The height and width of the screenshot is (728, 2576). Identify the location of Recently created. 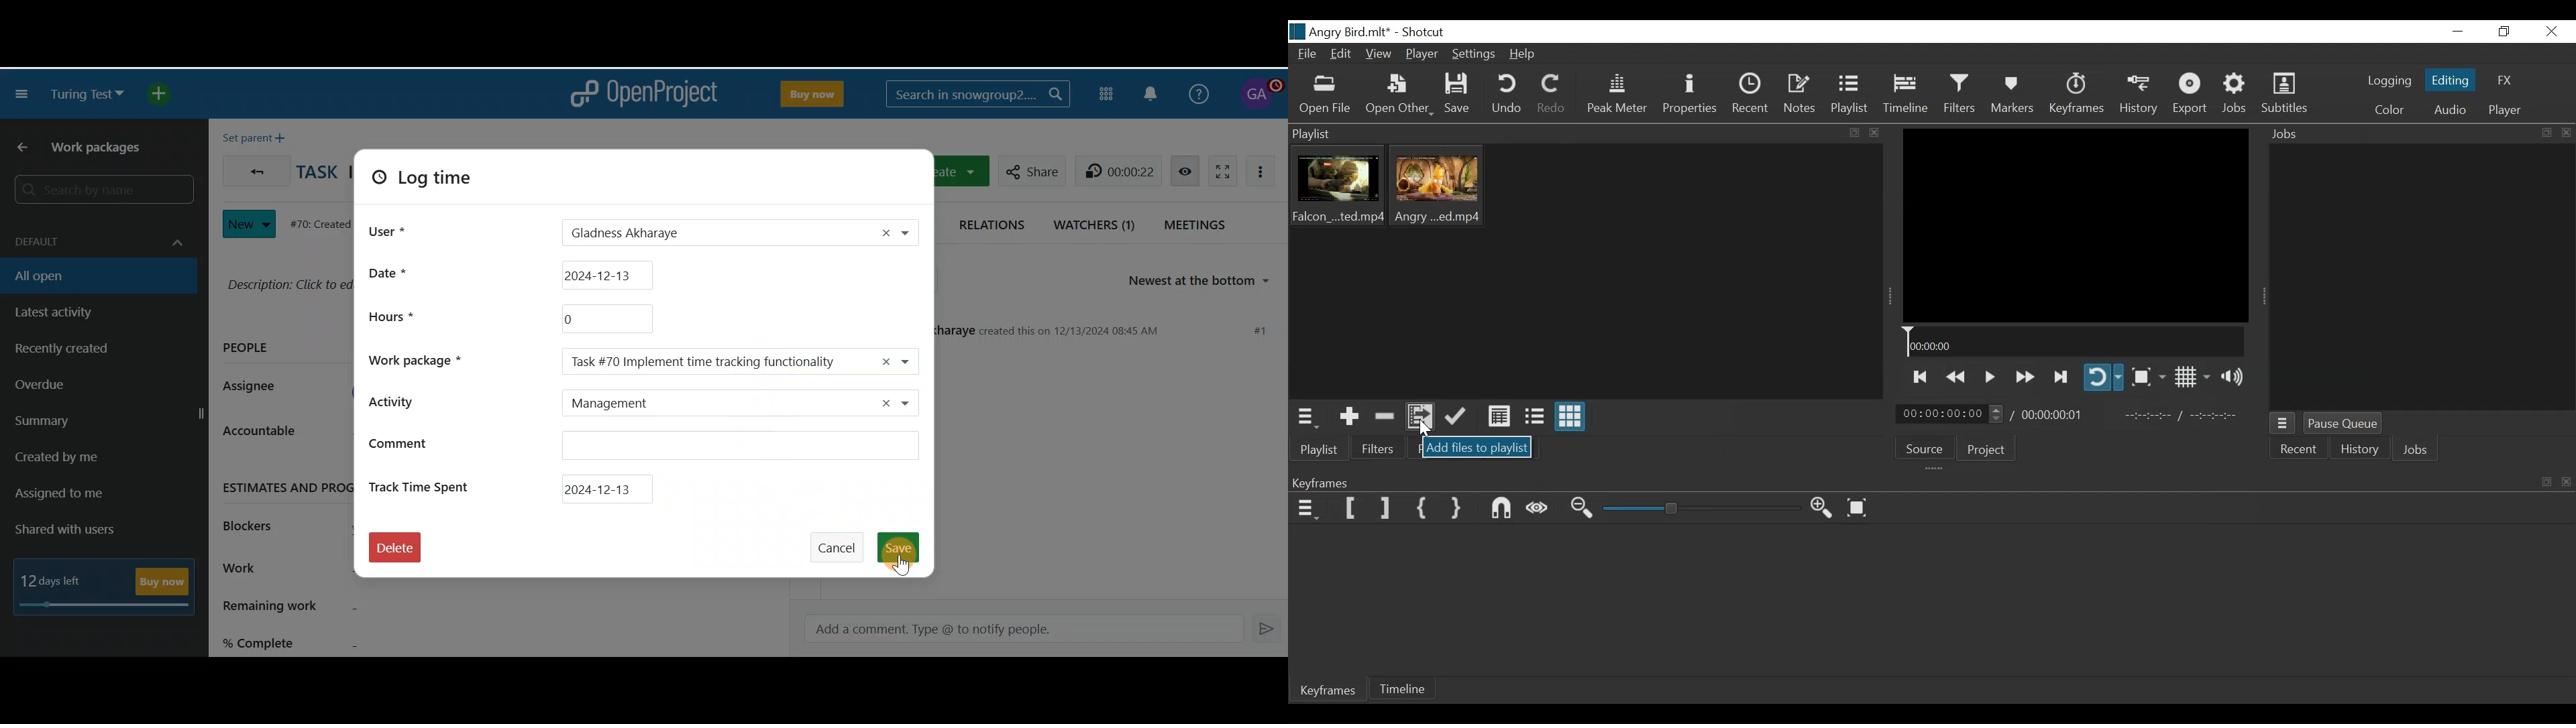
(89, 352).